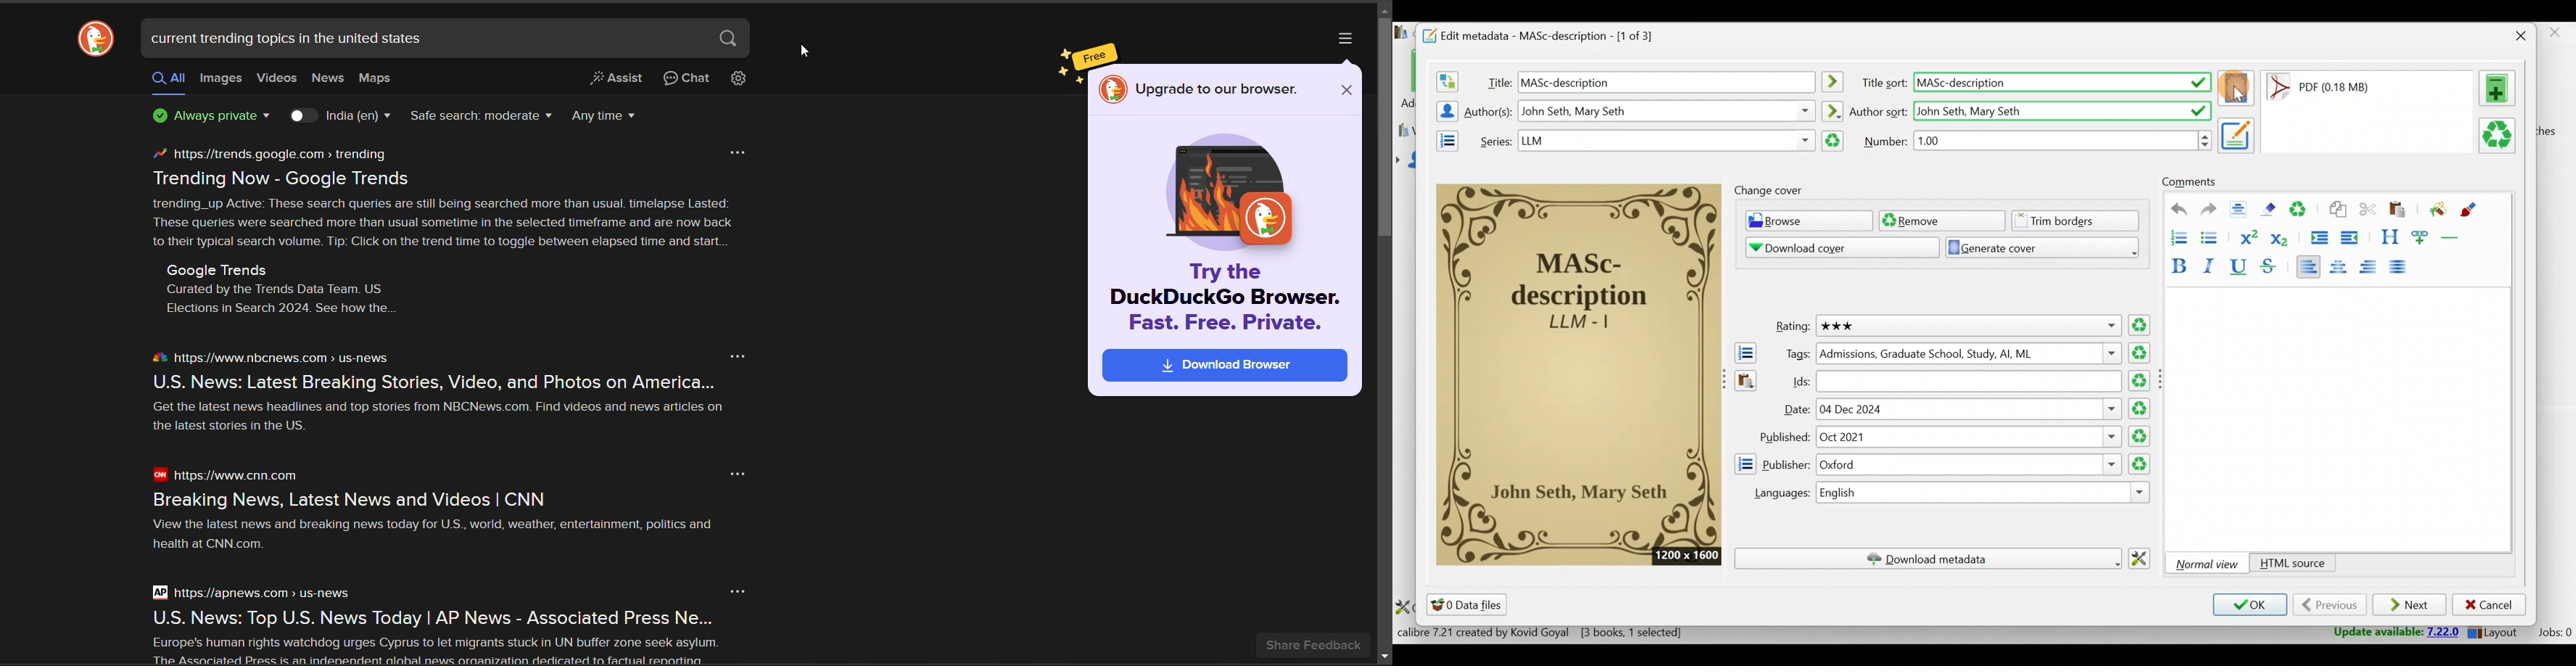  Describe the element at coordinates (1794, 381) in the screenshot. I see `Ids` at that location.